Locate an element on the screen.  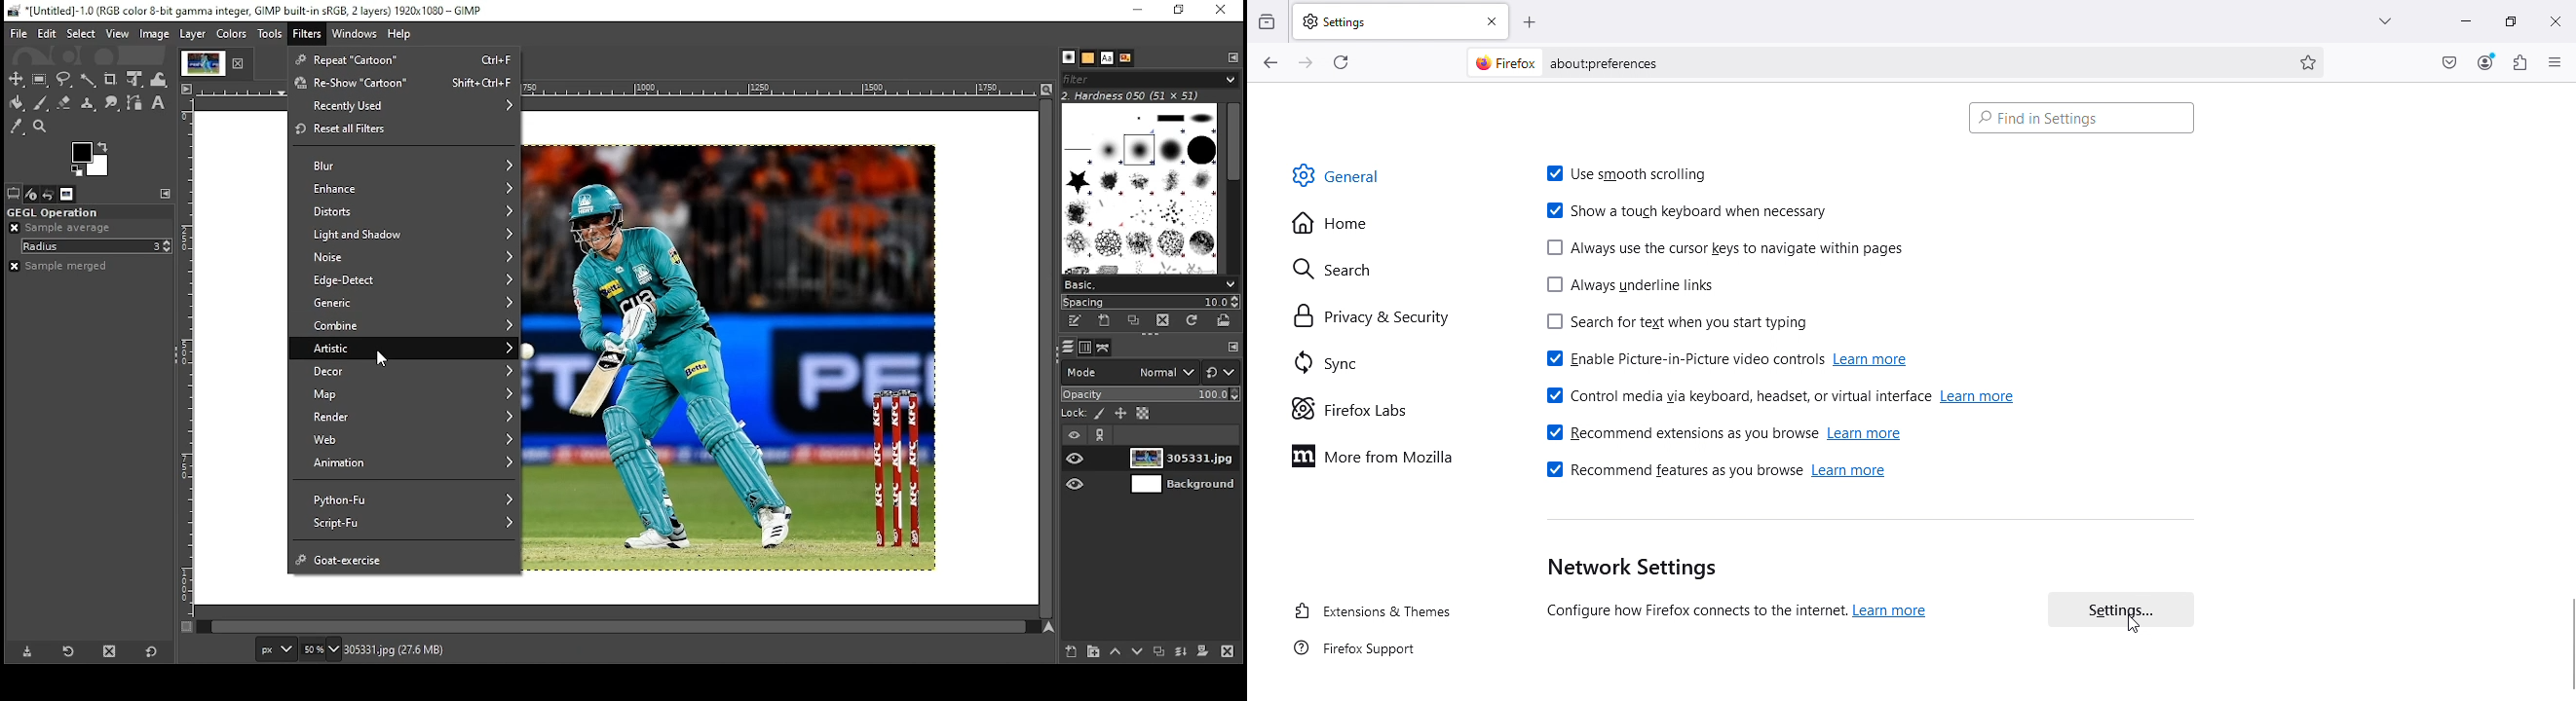
scroll bar is located at coordinates (617, 628).